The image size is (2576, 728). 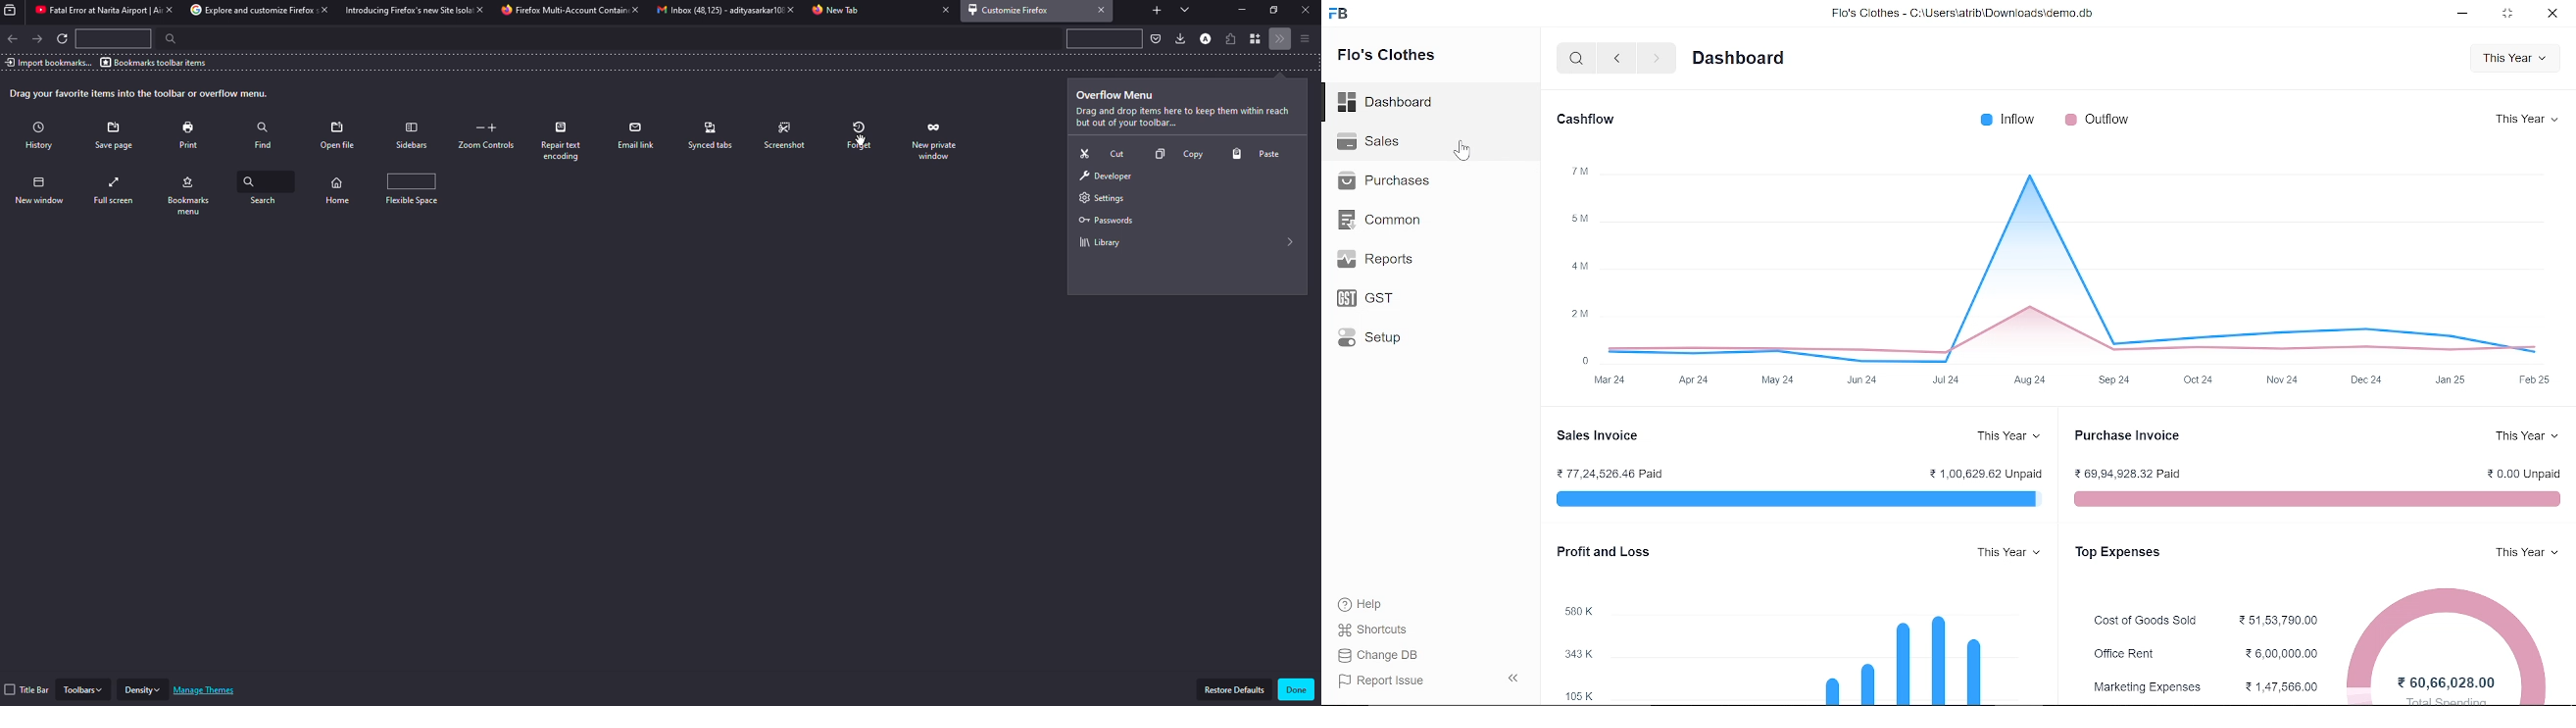 What do you see at coordinates (489, 136) in the screenshot?
I see `zoom controls` at bounding box center [489, 136].